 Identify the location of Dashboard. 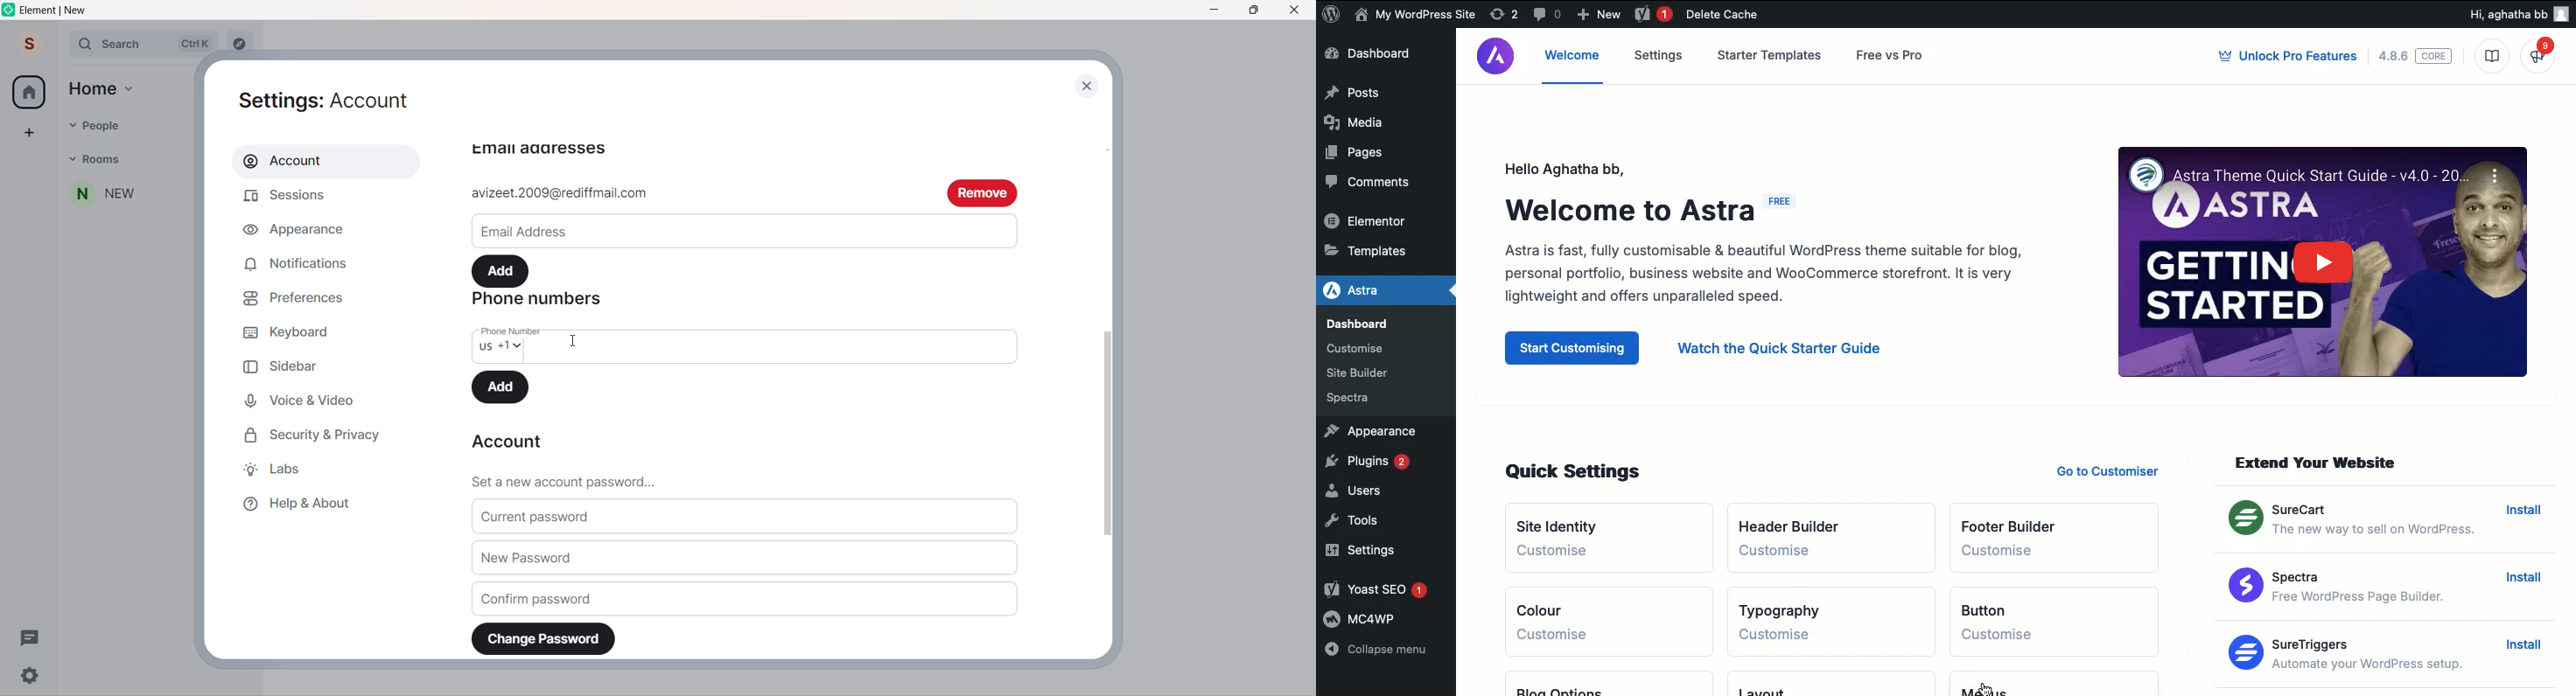
(1378, 56).